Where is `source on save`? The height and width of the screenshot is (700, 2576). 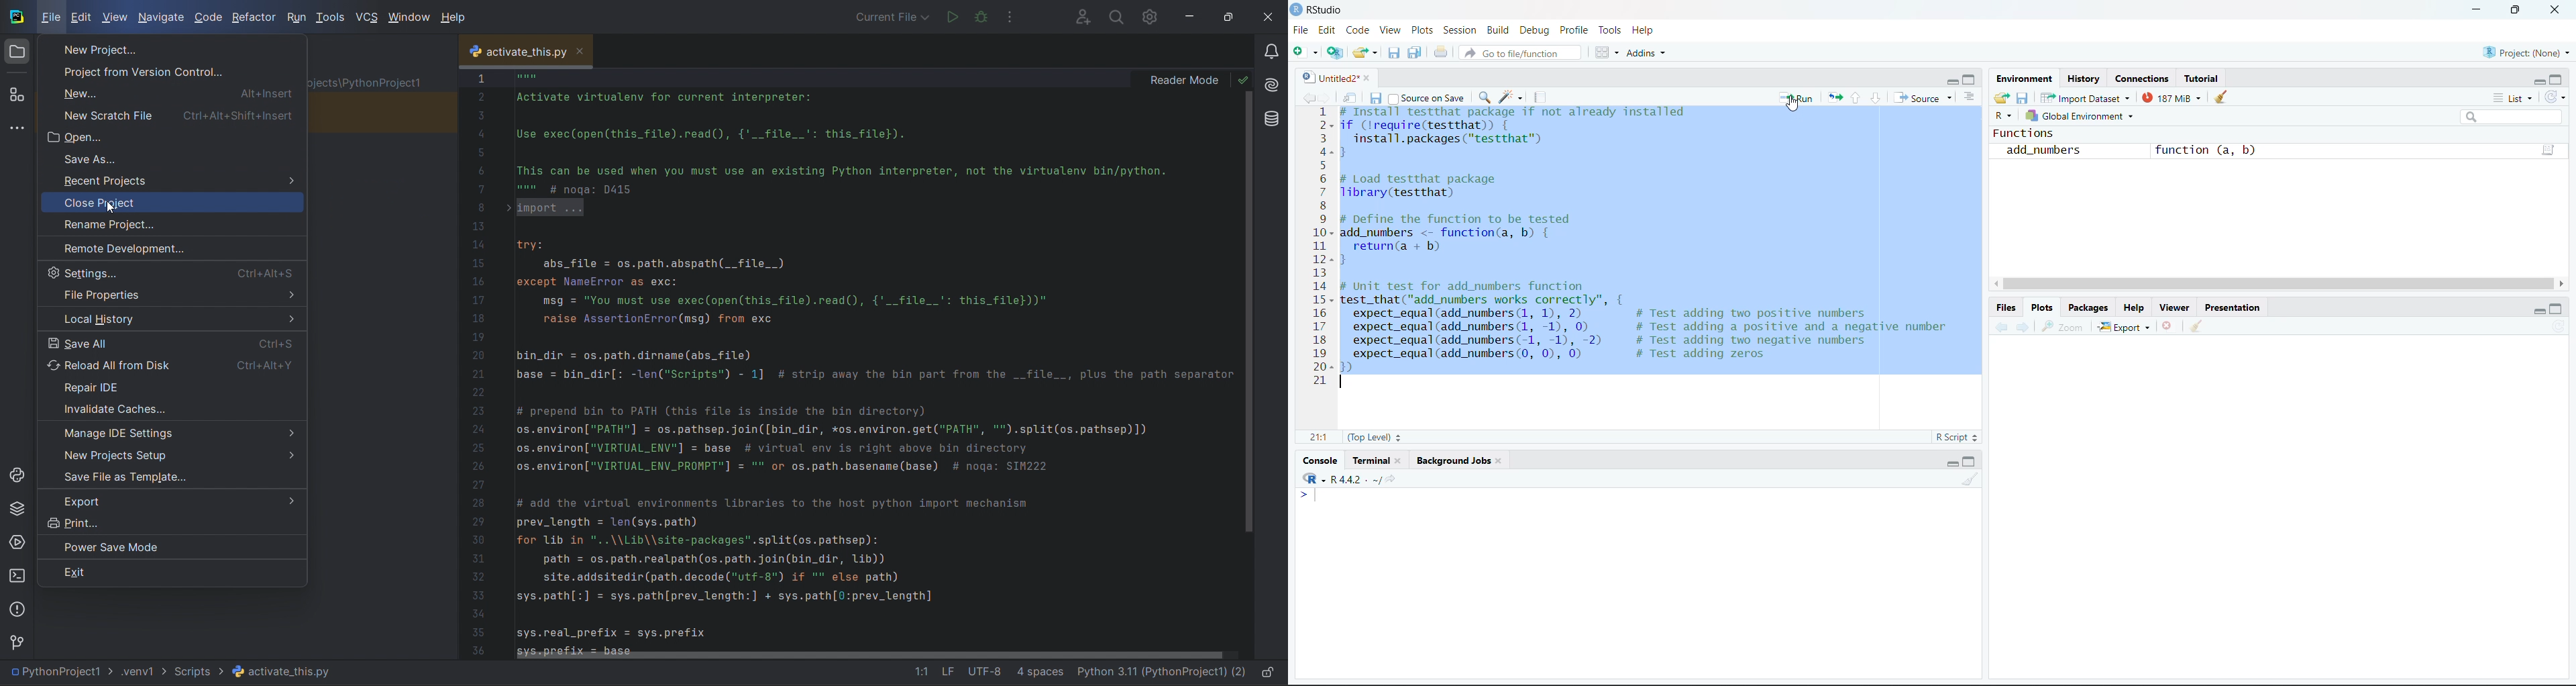
source on save is located at coordinates (1430, 99).